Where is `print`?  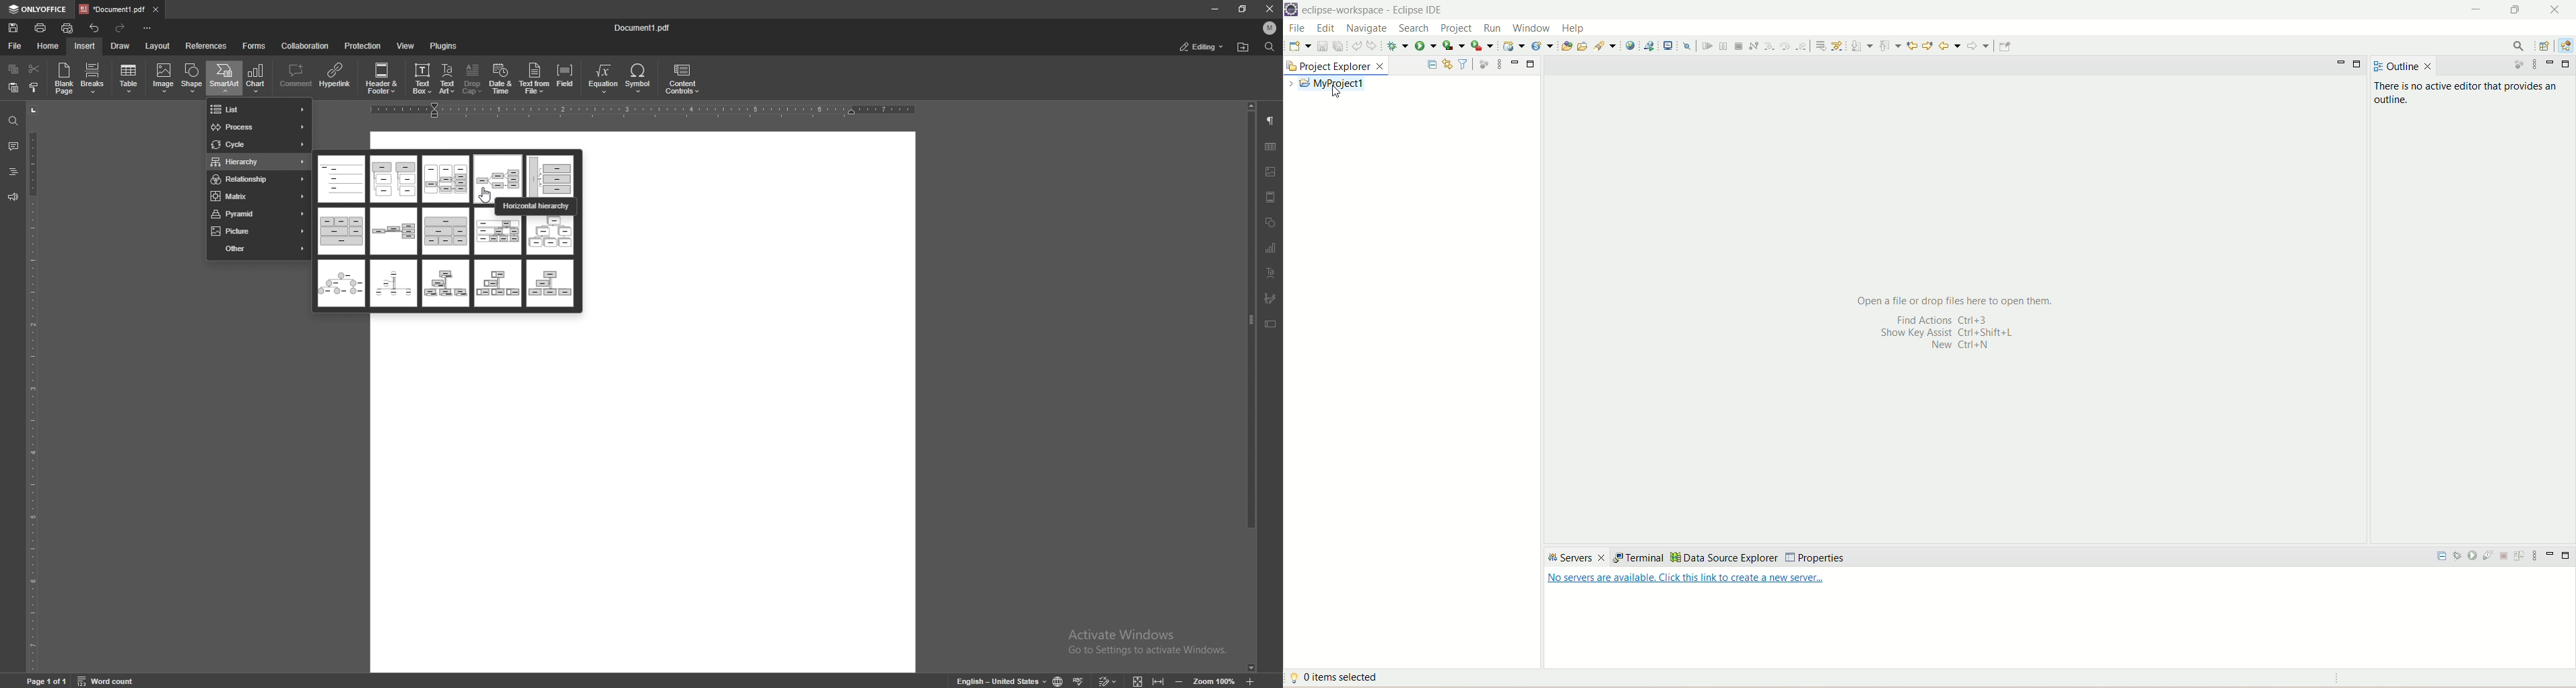 print is located at coordinates (41, 28).